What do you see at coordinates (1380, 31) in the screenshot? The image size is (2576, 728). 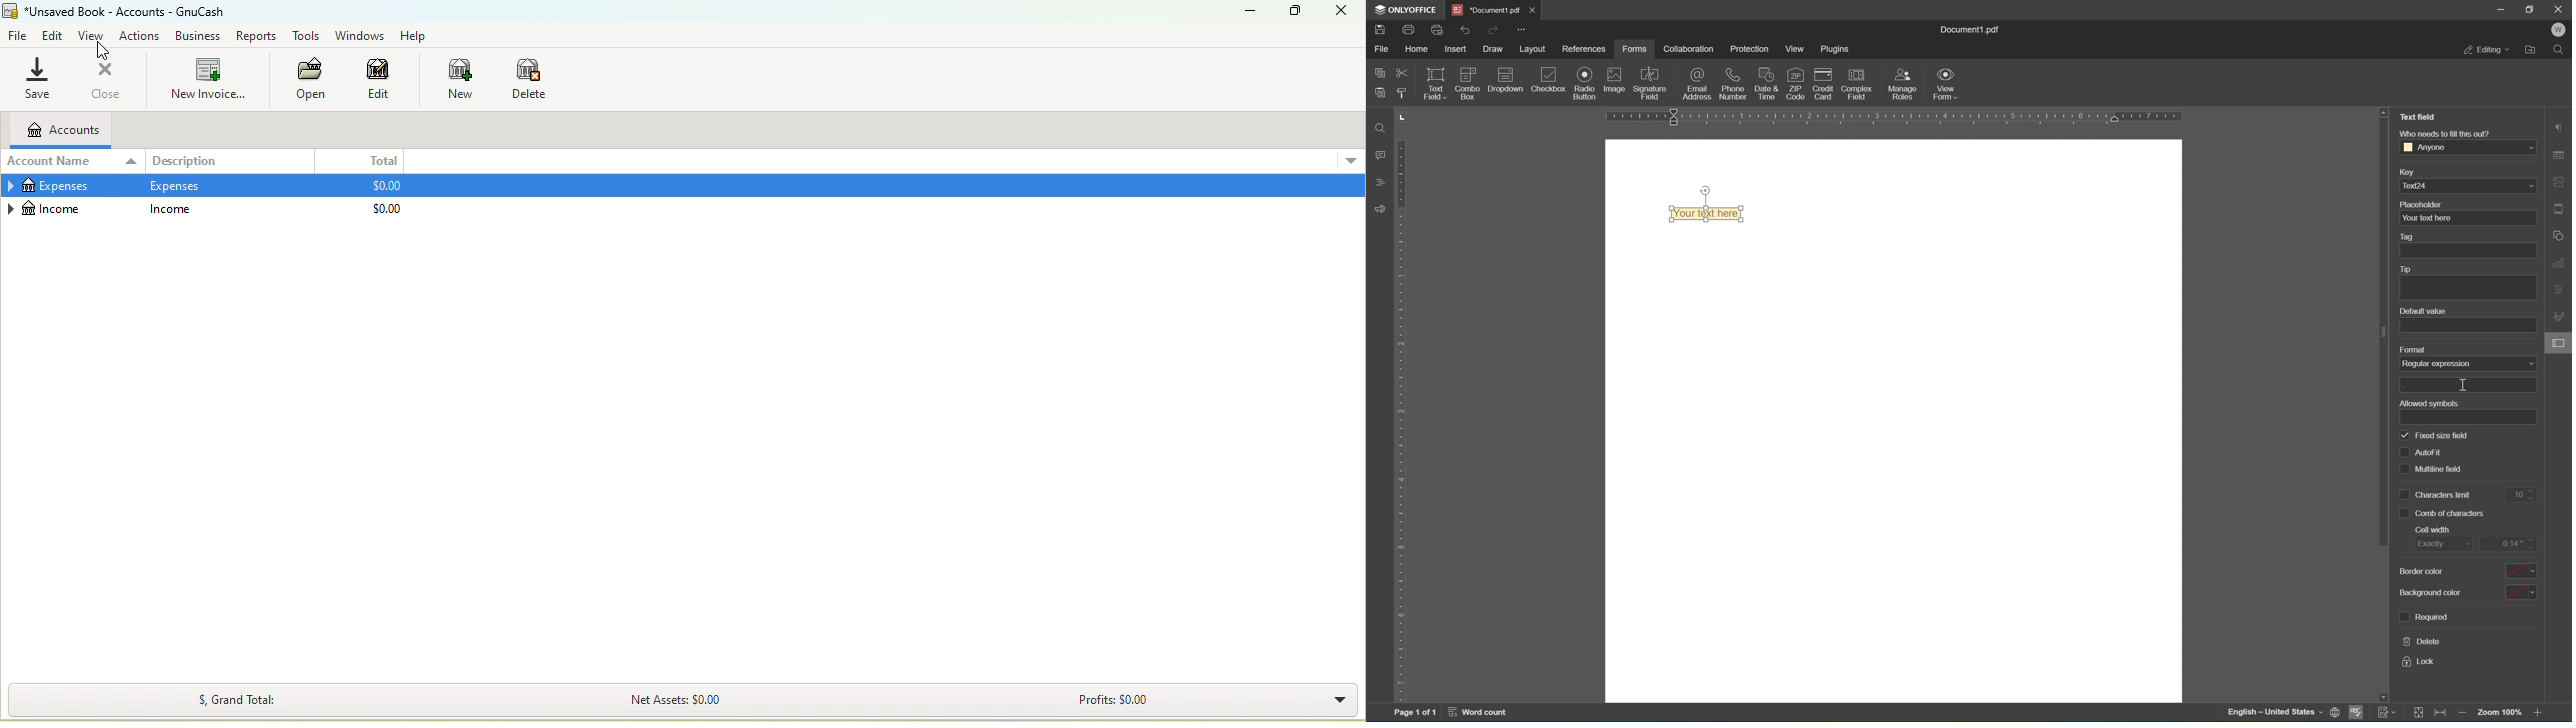 I see `save` at bounding box center [1380, 31].